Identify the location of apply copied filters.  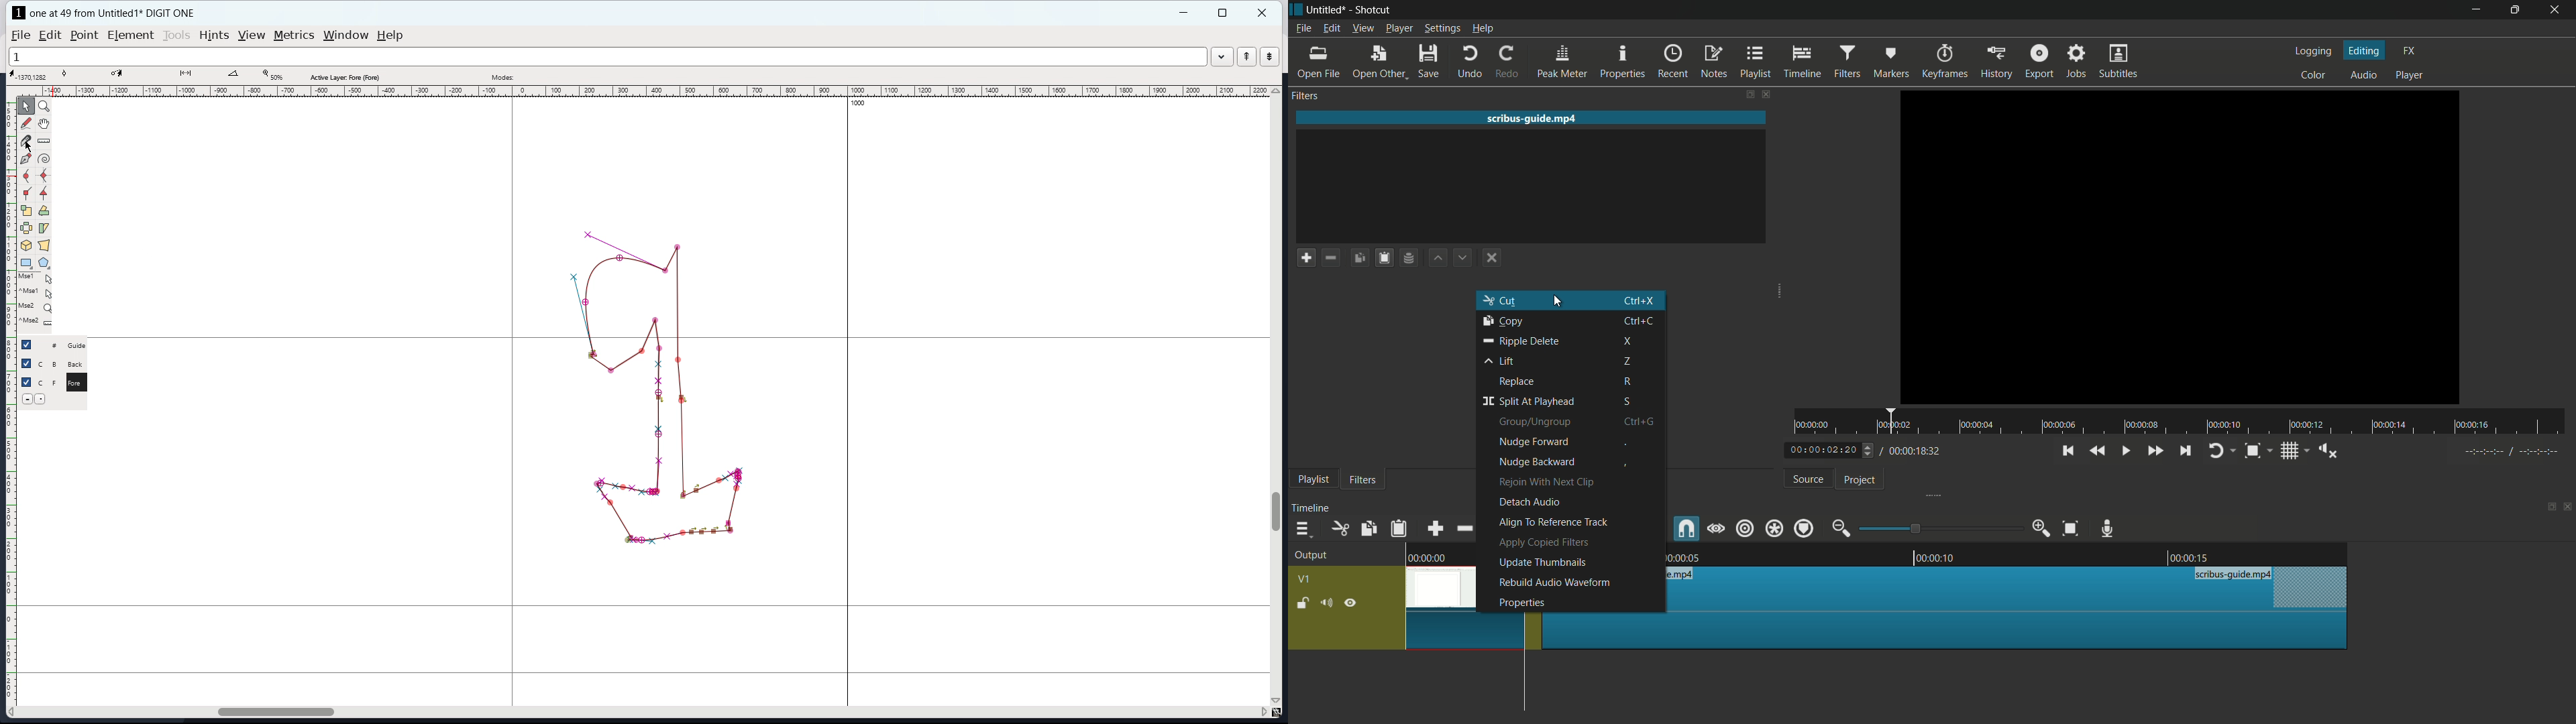
(1543, 542).